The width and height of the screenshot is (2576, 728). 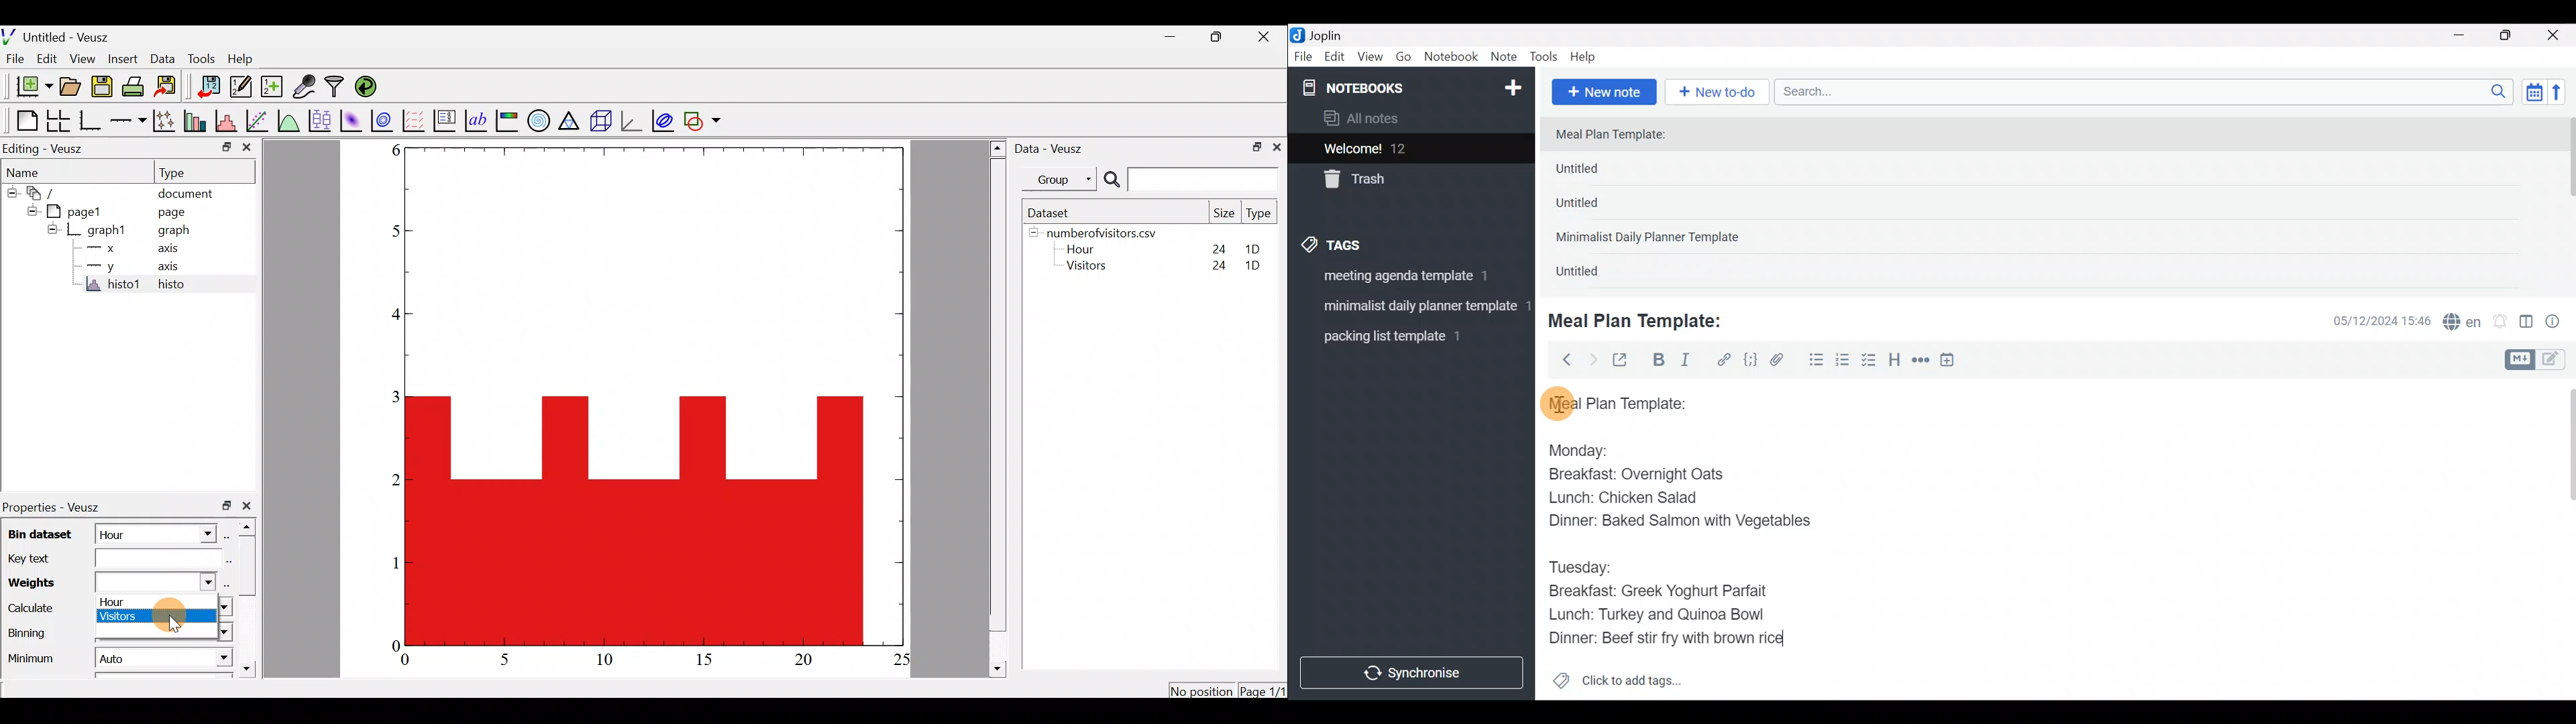 What do you see at coordinates (91, 121) in the screenshot?
I see `Base graph` at bounding box center [91, 121].